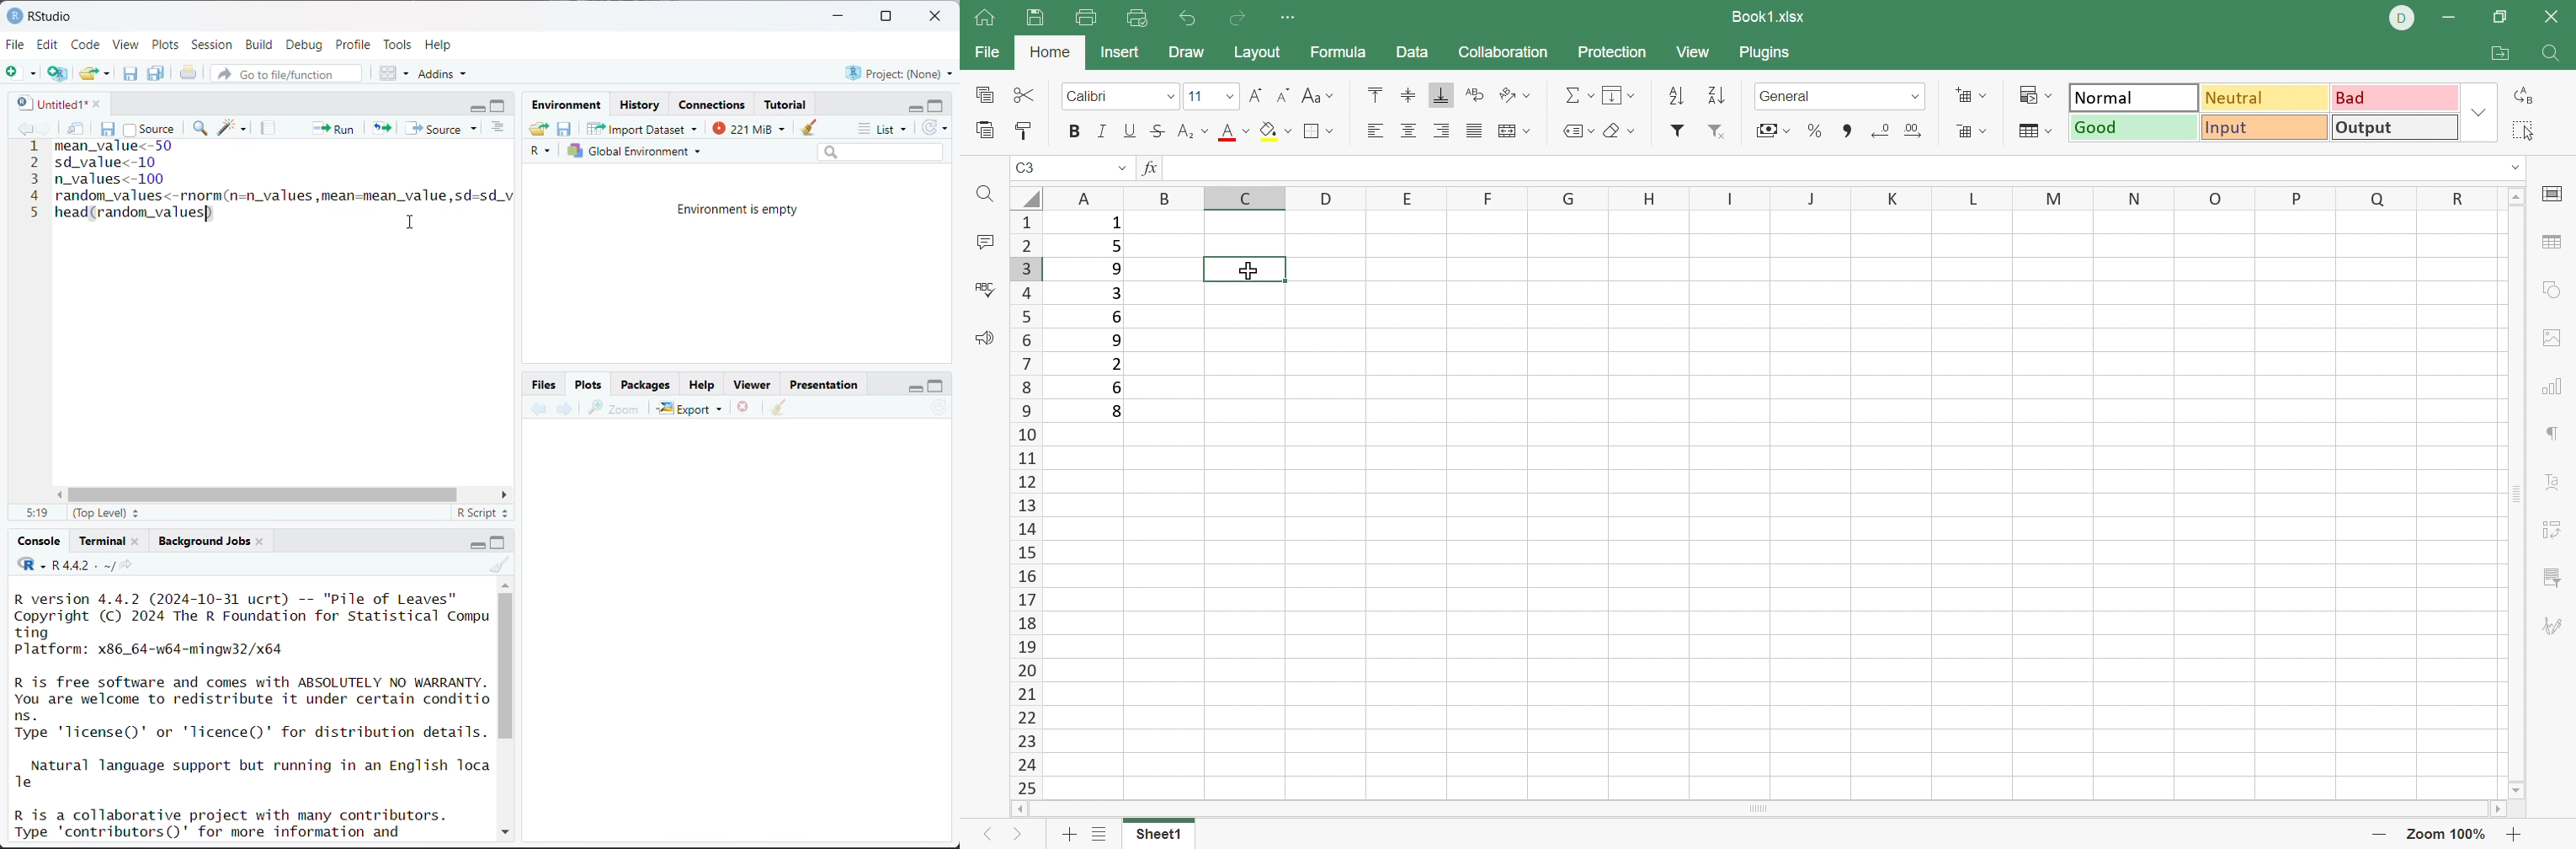 The image size is (2576, 868). Describe the element at coordinates (885, 130) in the screenshot. I see `list` at that location.